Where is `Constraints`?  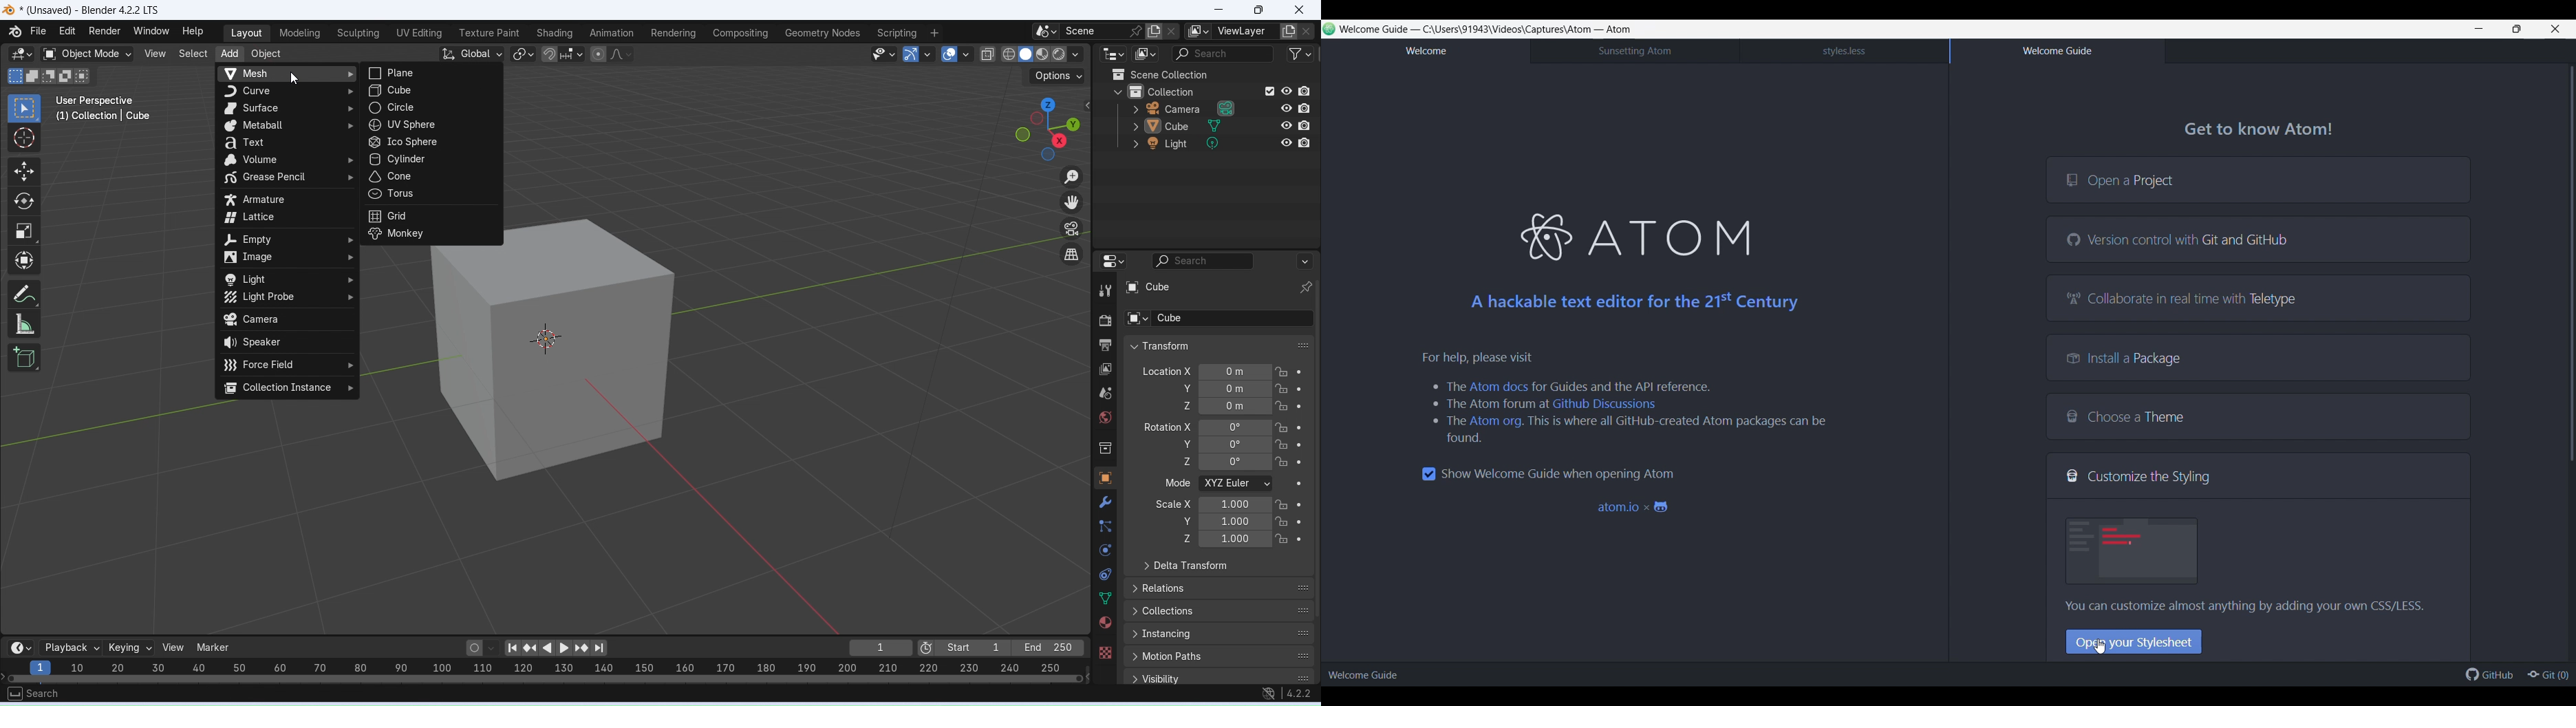
Constraints is located at coordinates (1105, 574).